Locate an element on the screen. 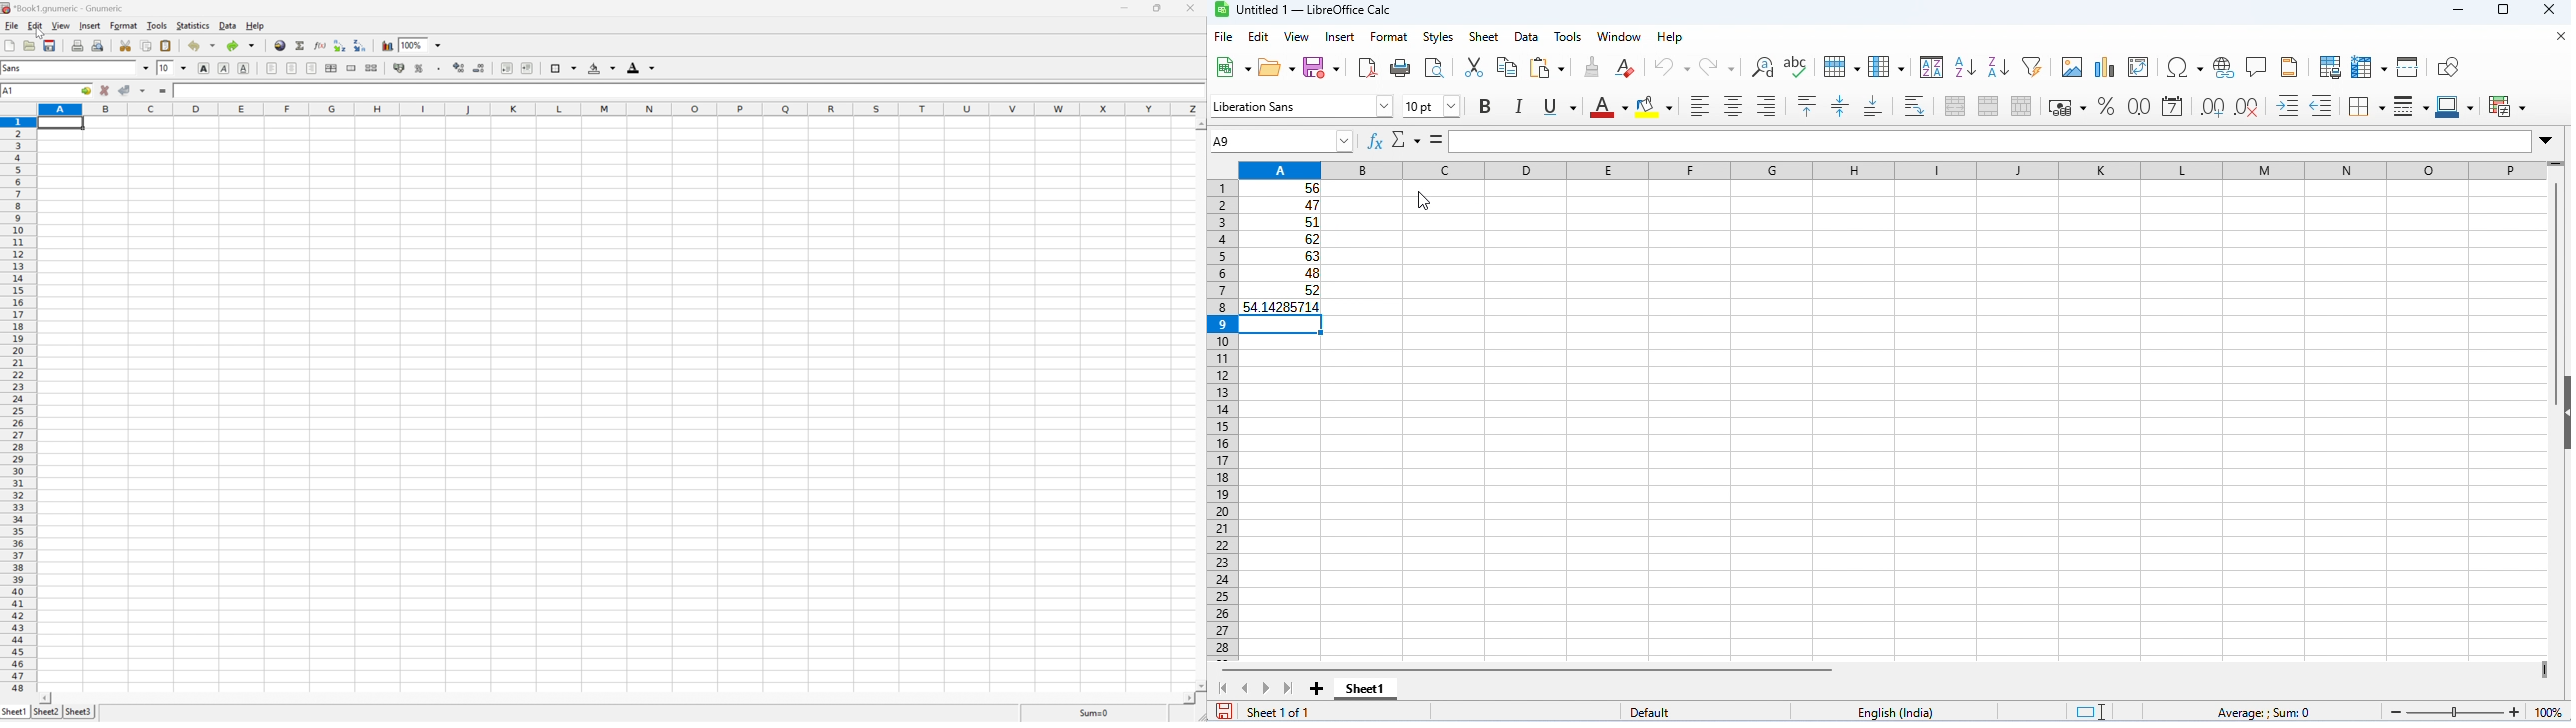  data is located at coordinates (228, 26).